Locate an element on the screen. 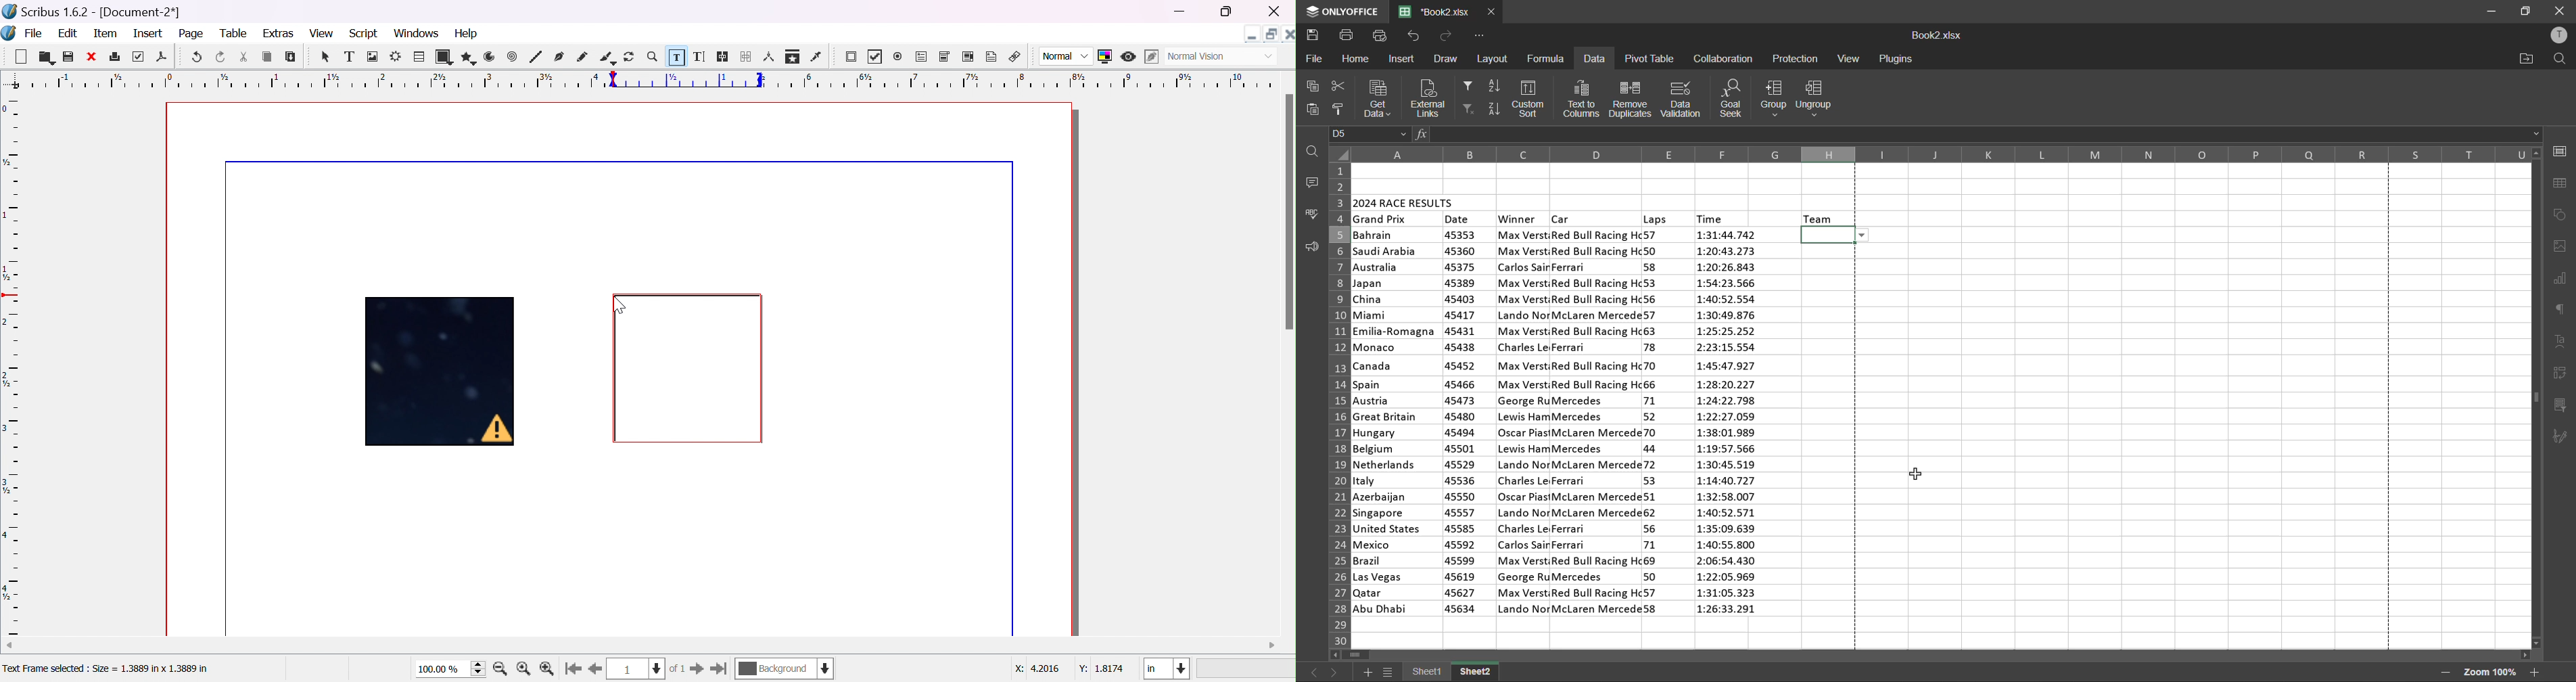  paste is located at coordinates (1310, 111).